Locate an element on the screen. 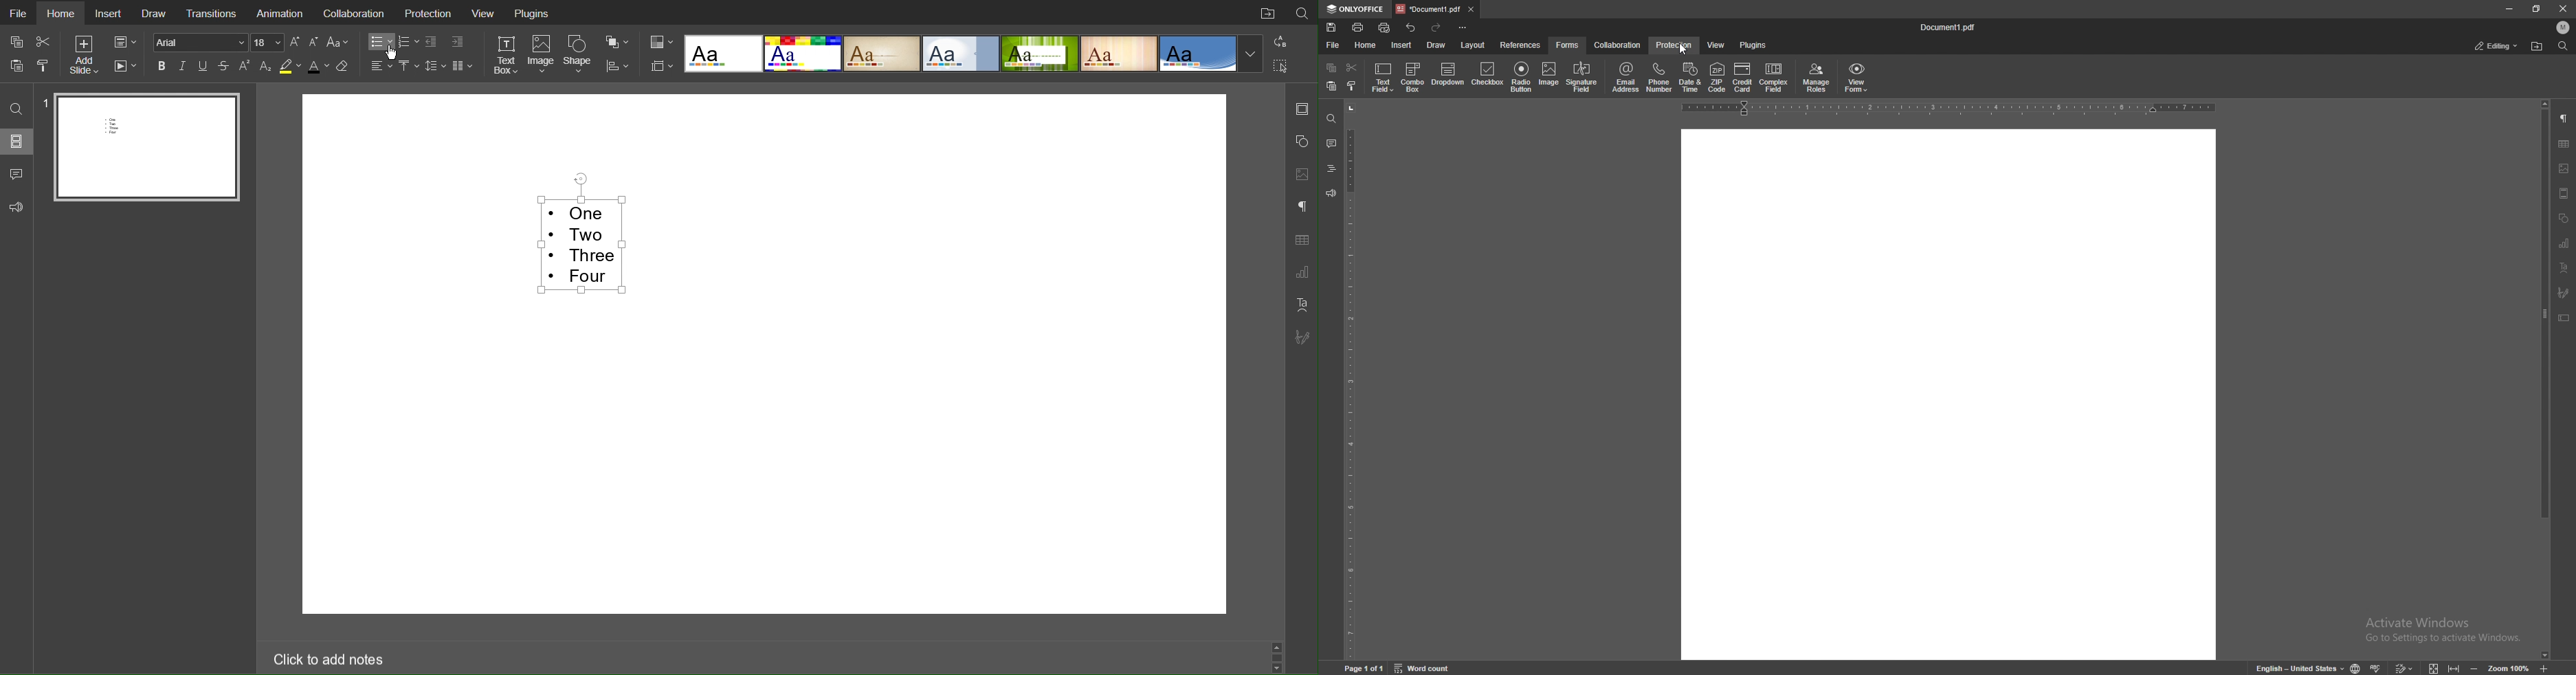  Erase is located at coordinates (343, 65).